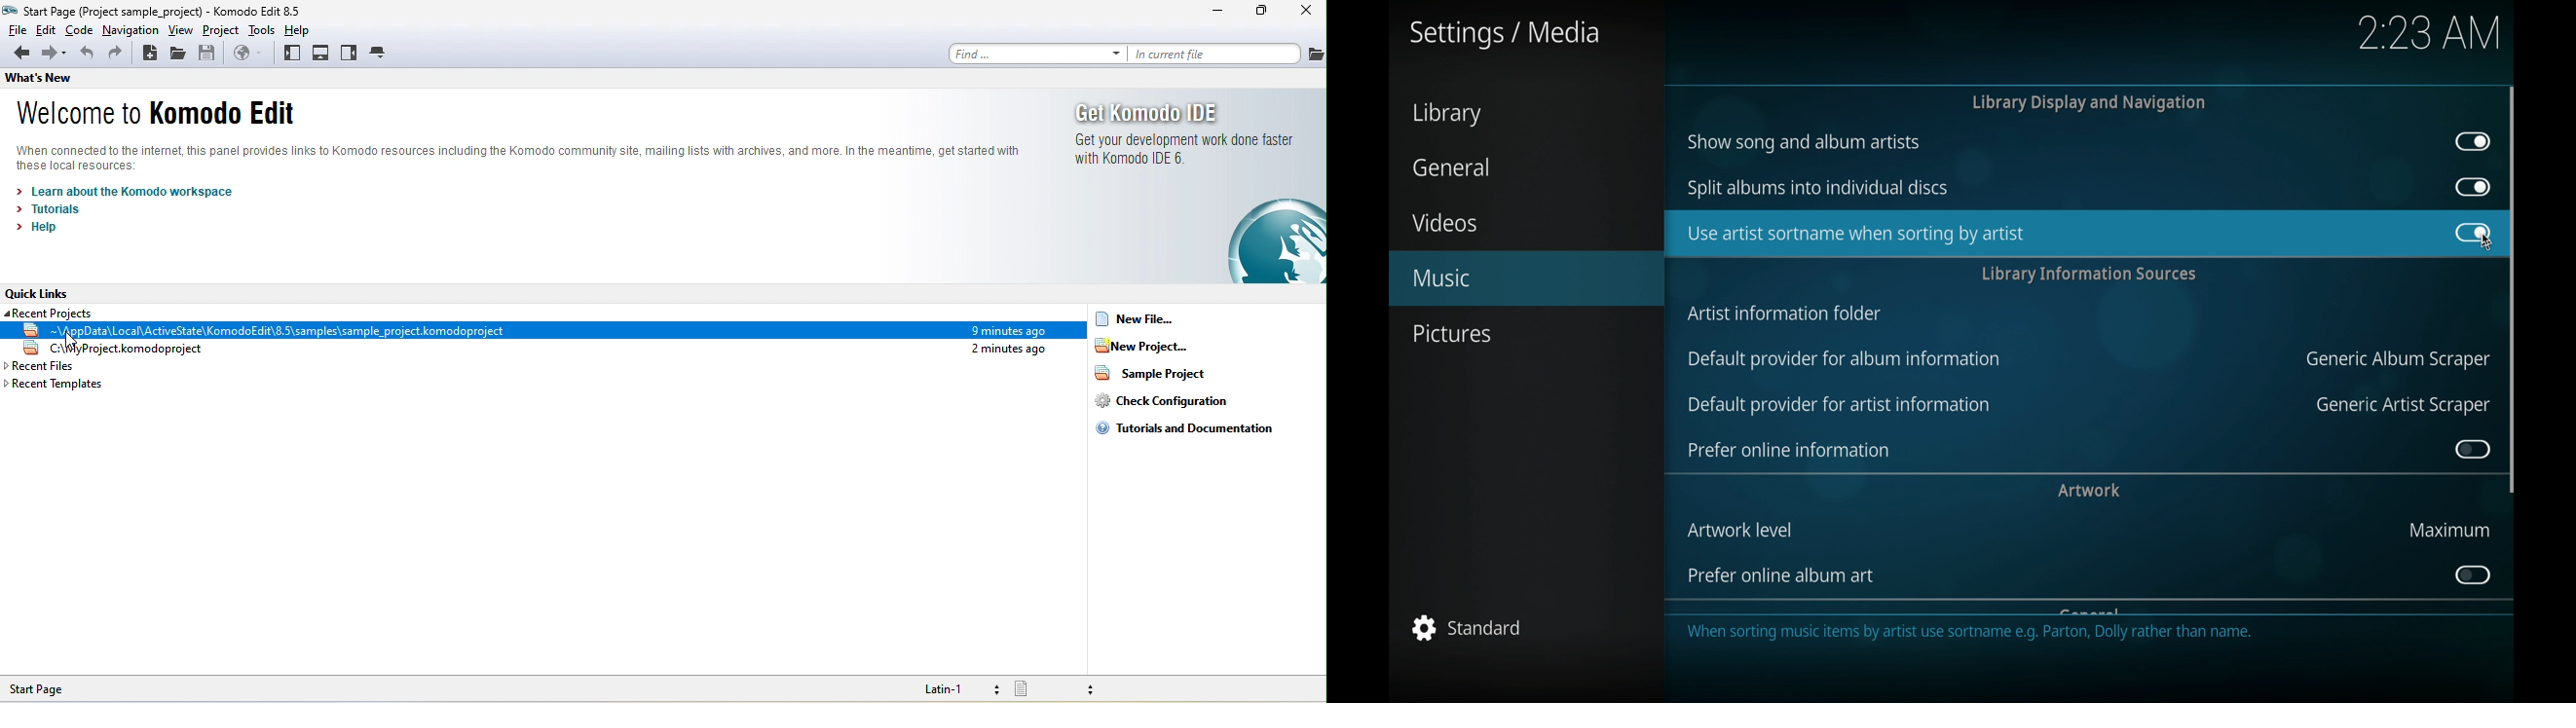 The image size is (2576, 728). Describe the element at coordinates (2472, 232) in the screenshot. I see `toggle button` at that location.